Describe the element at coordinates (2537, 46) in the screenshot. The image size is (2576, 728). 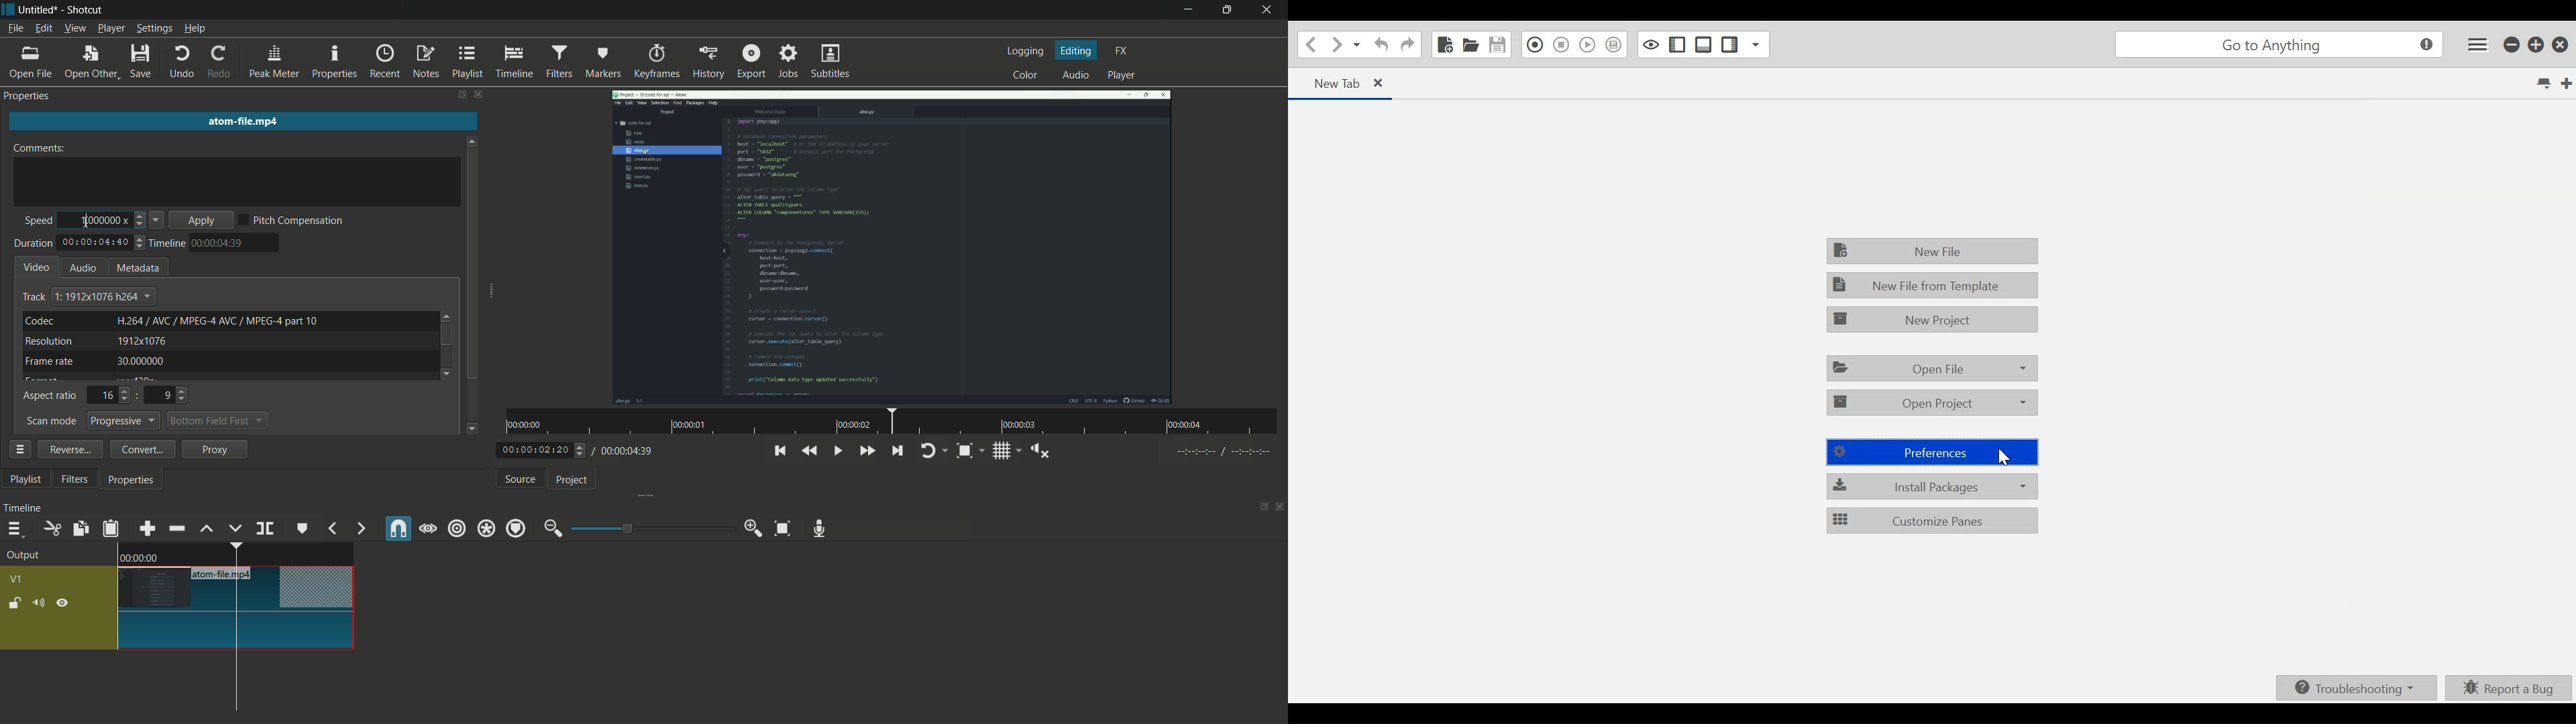
I see `maximize` at that location.